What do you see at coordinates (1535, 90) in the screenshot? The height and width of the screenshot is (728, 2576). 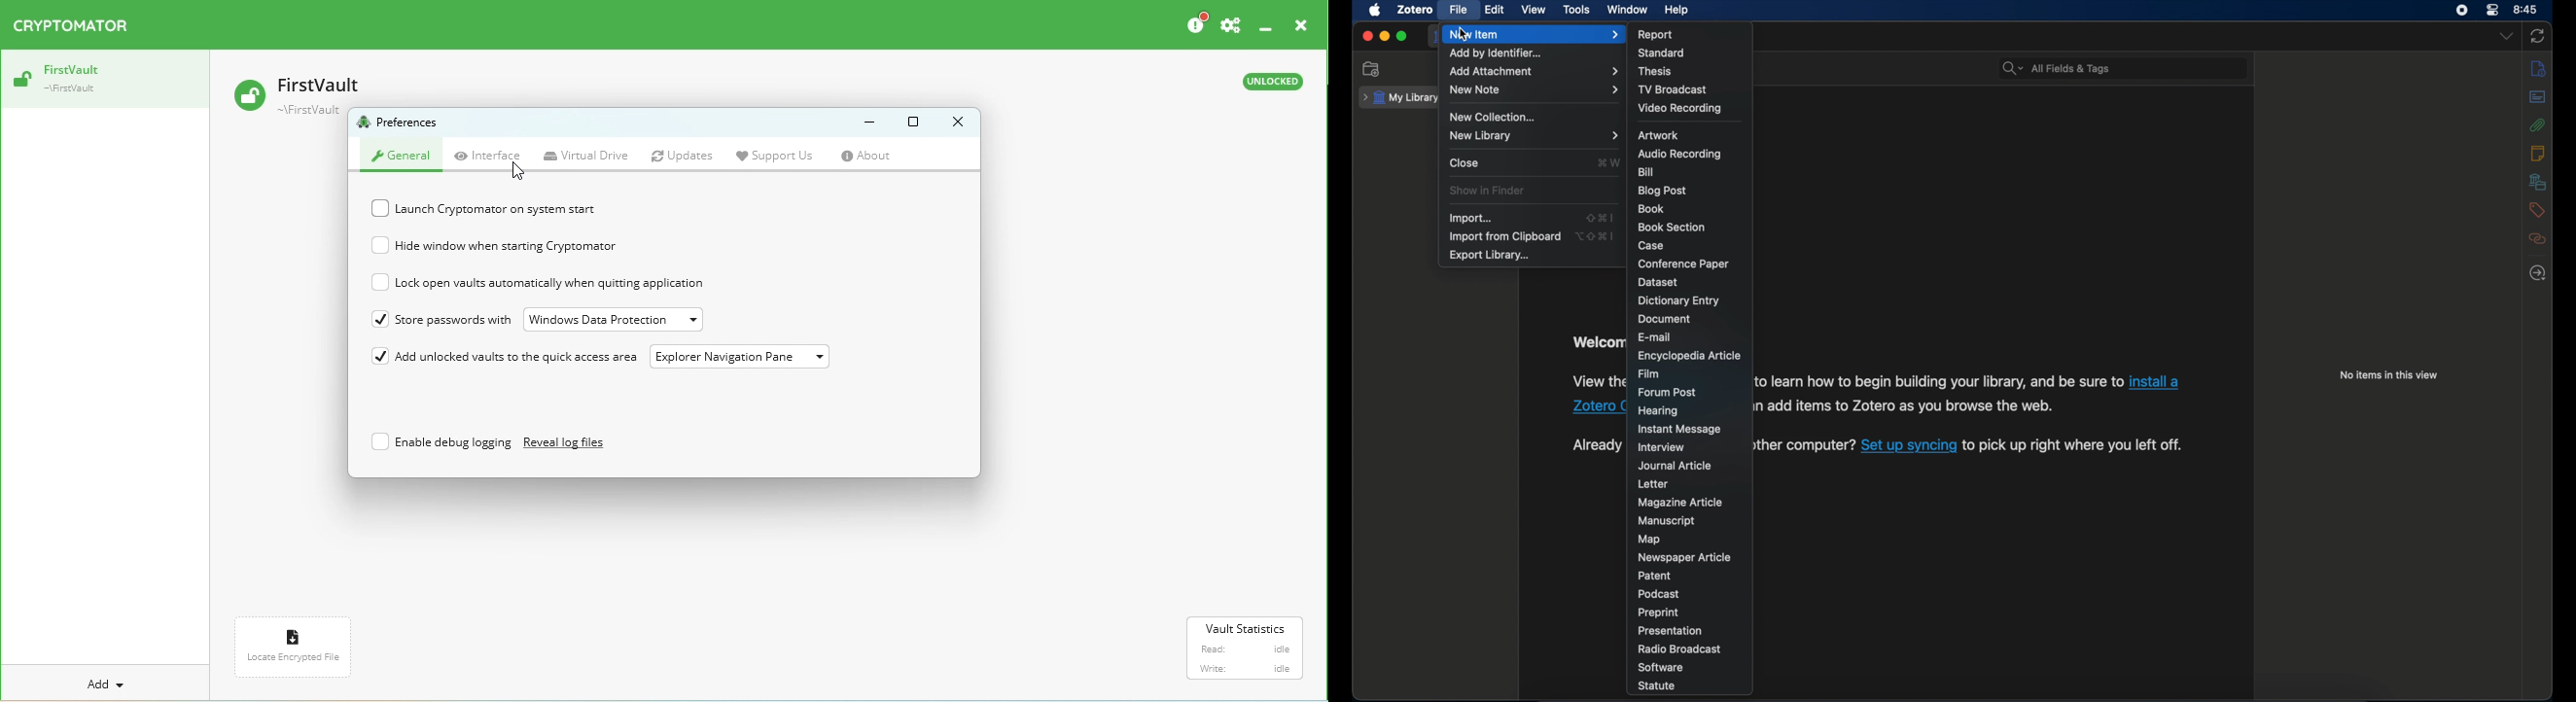 I see `new note` at bounding box center [1535, 90].